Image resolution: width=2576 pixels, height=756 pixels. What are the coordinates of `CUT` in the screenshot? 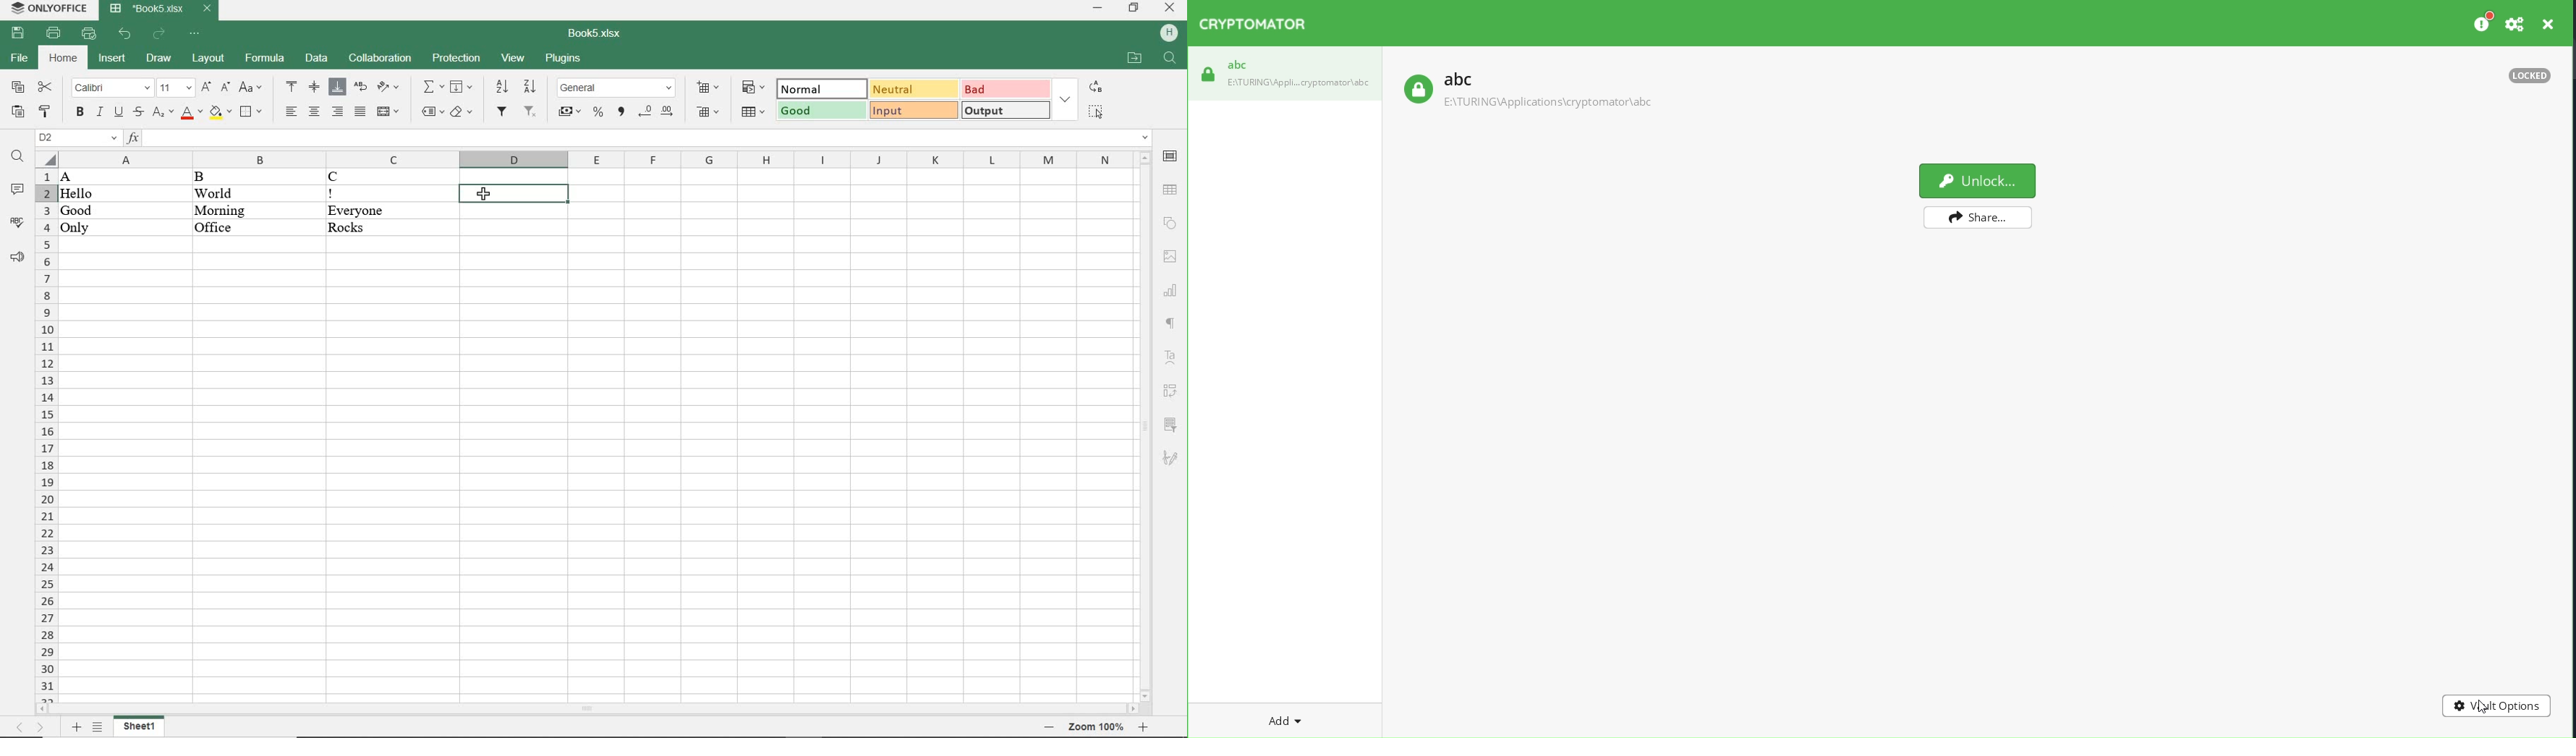 It's located at (46, 88).